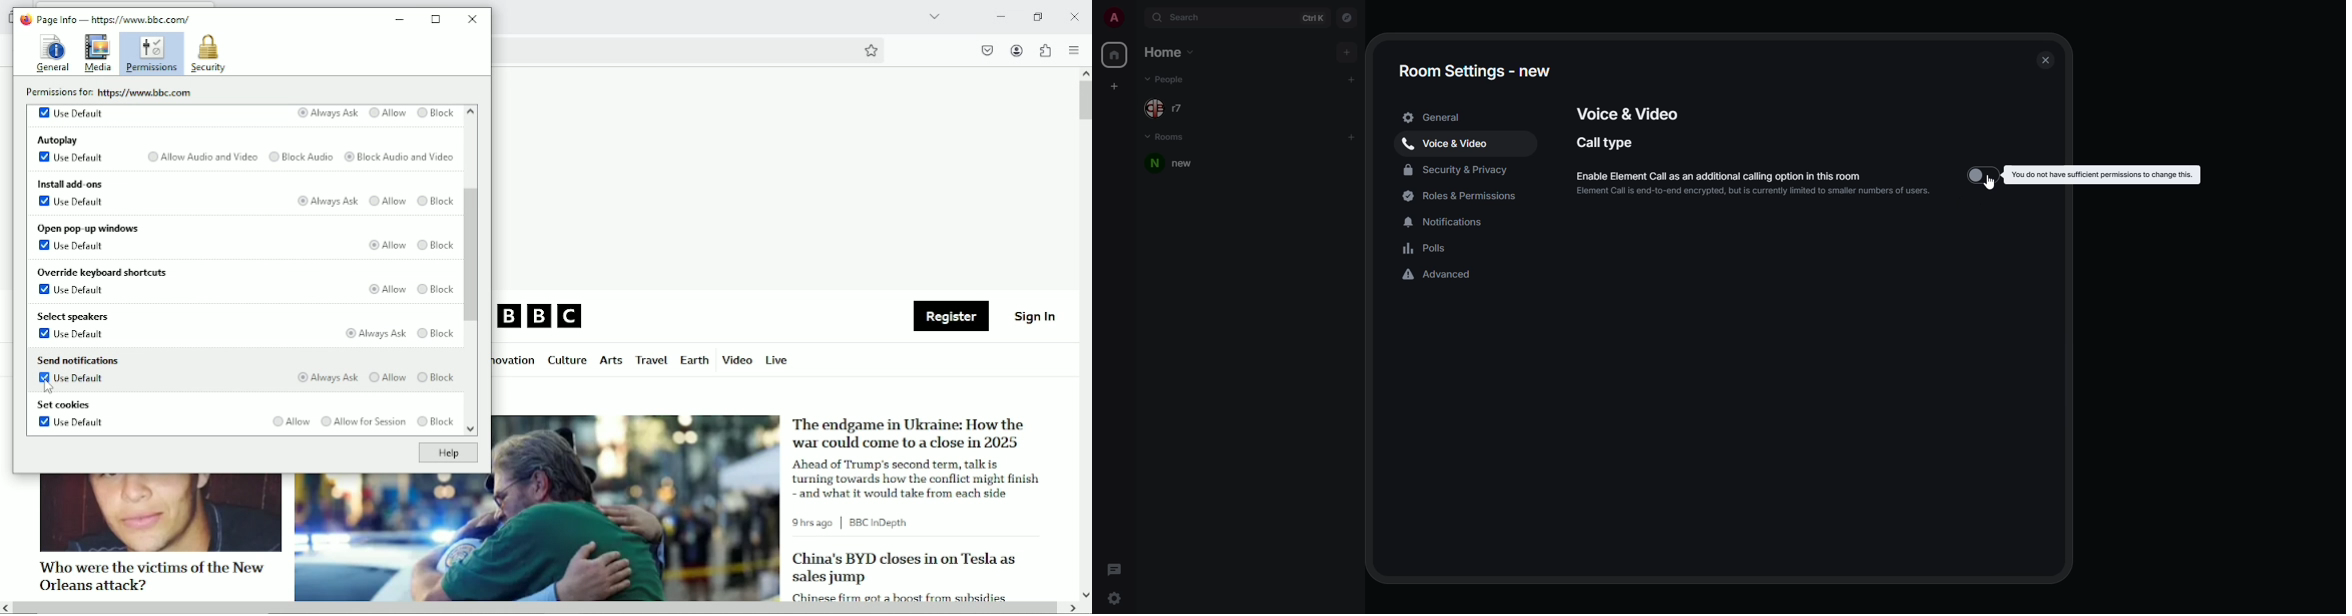  Describe the element at coordinates (200, 157) in the screenshot. I see `Allow audio and video` at that location.